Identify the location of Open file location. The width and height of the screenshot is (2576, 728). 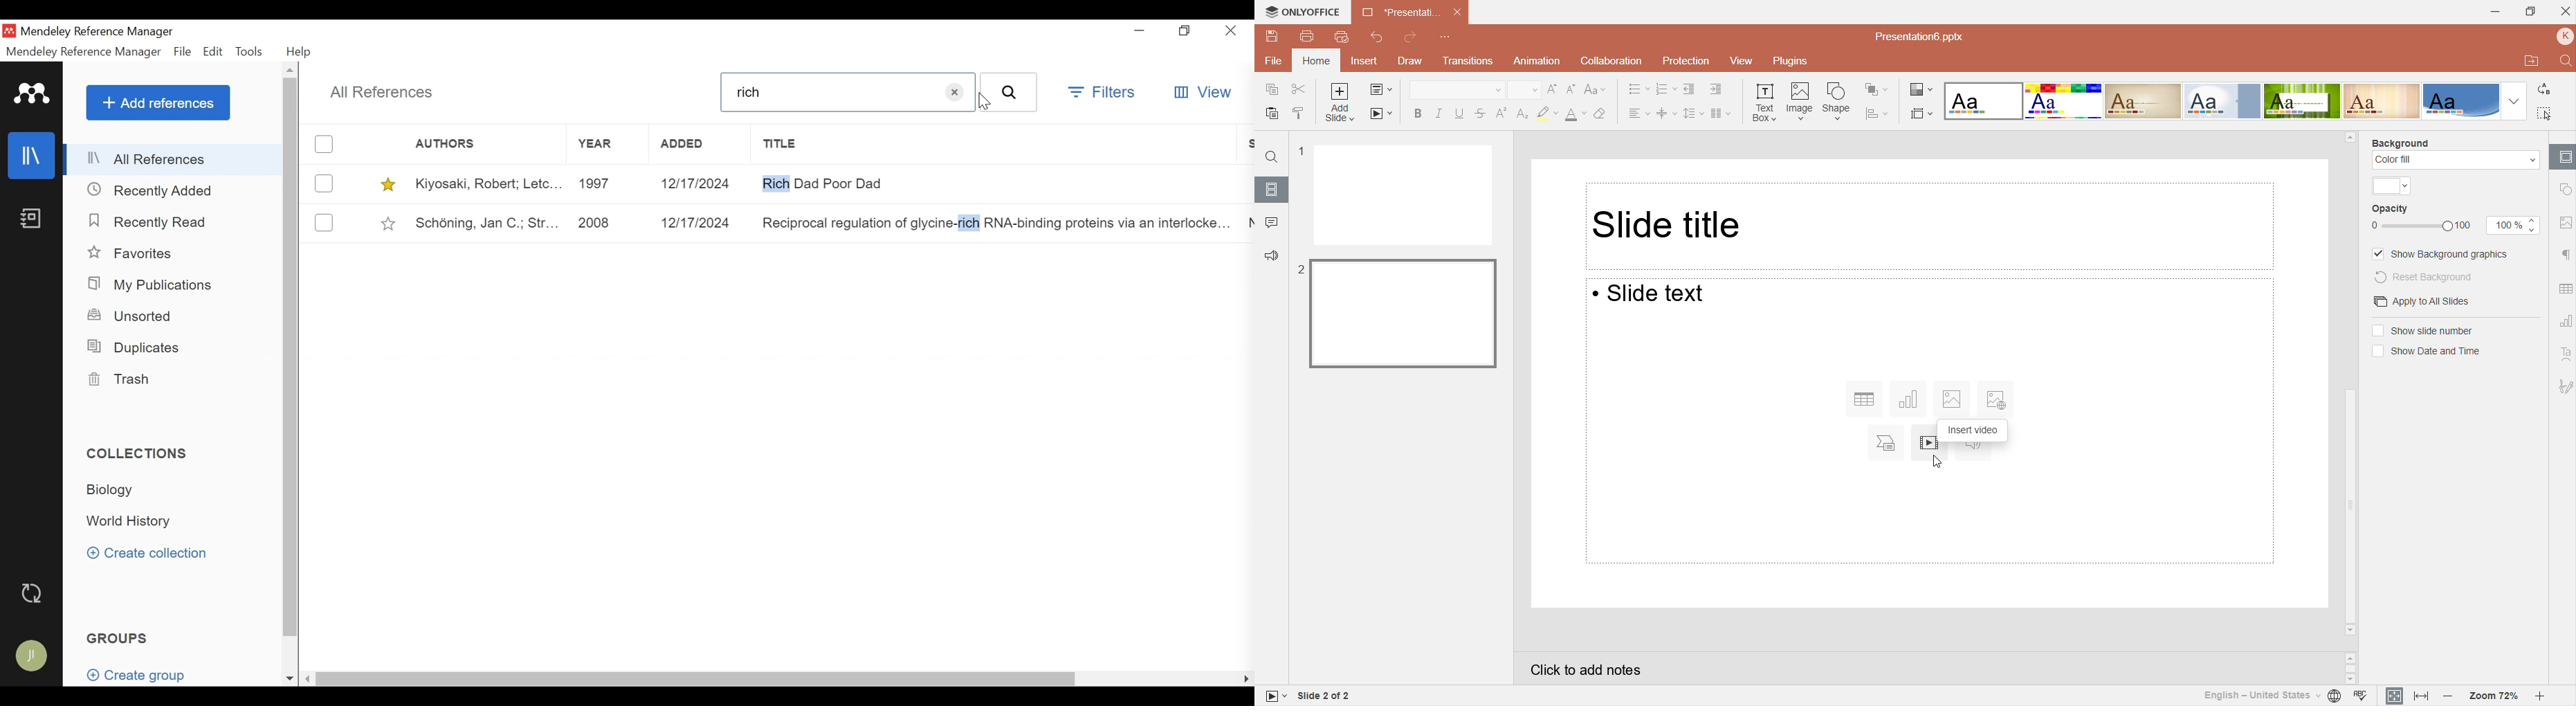
(2531, 62).